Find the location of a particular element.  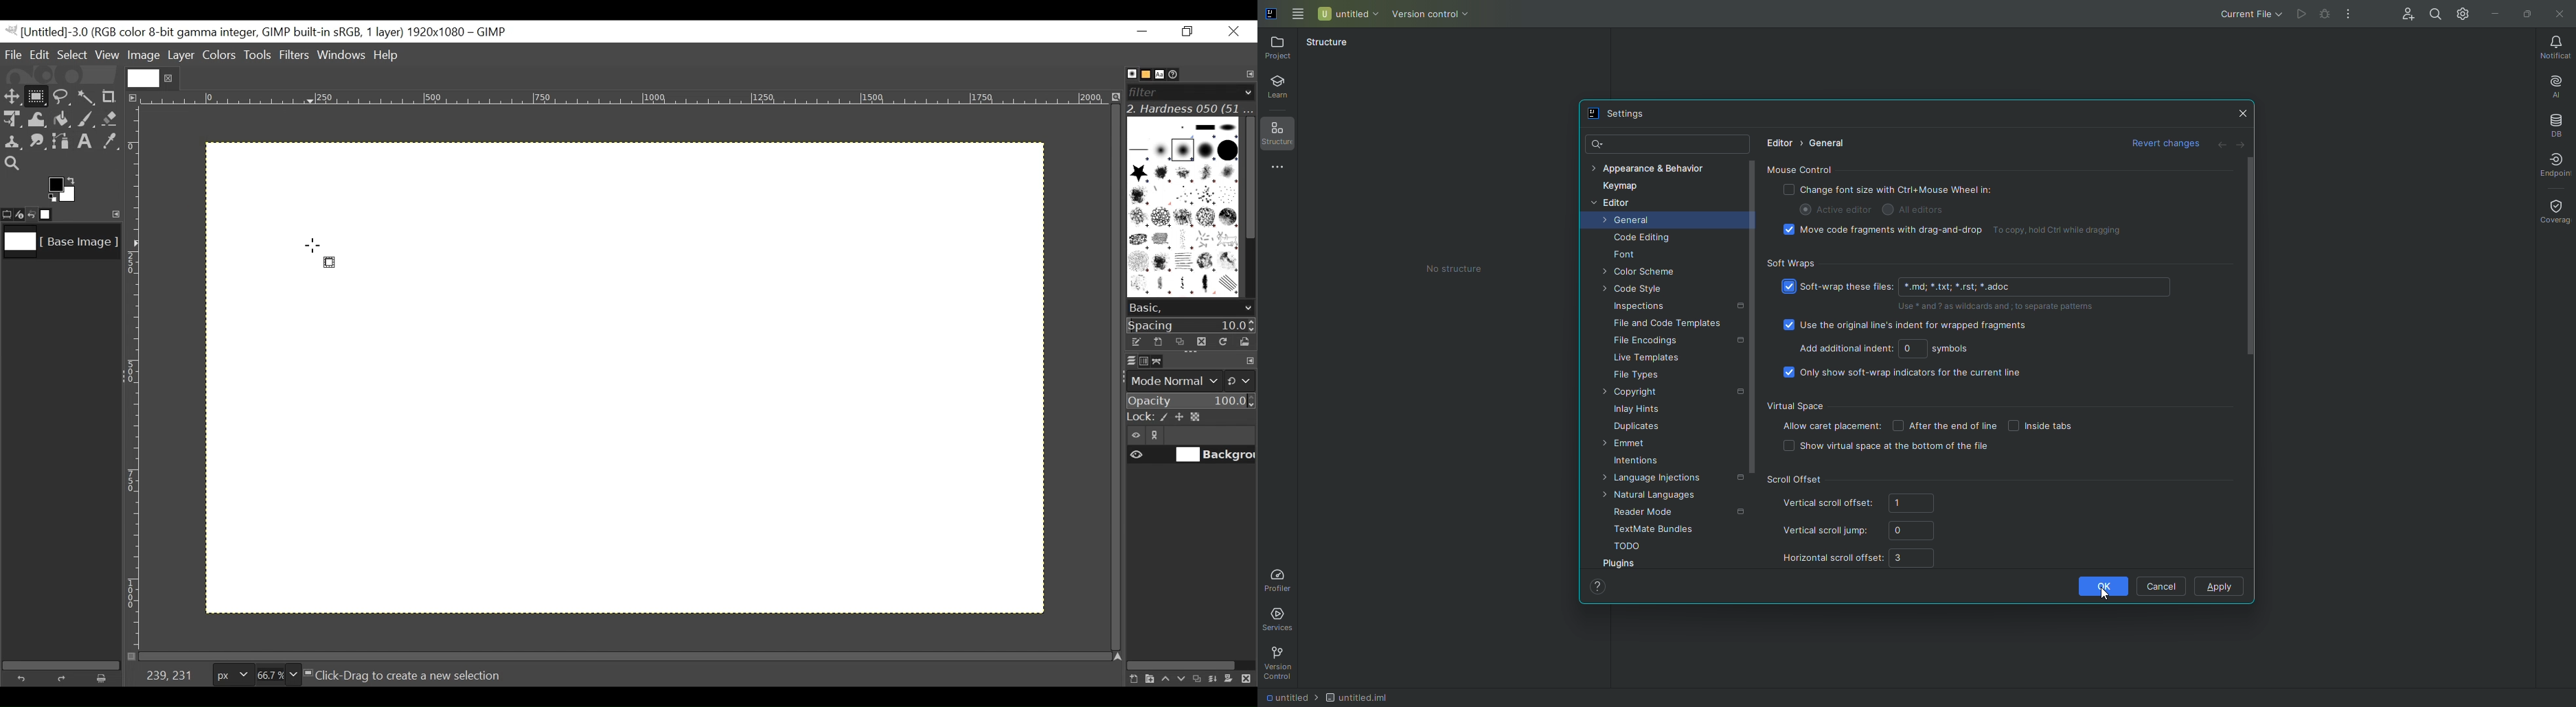

Change font size is located at coordinates (1891, 189).